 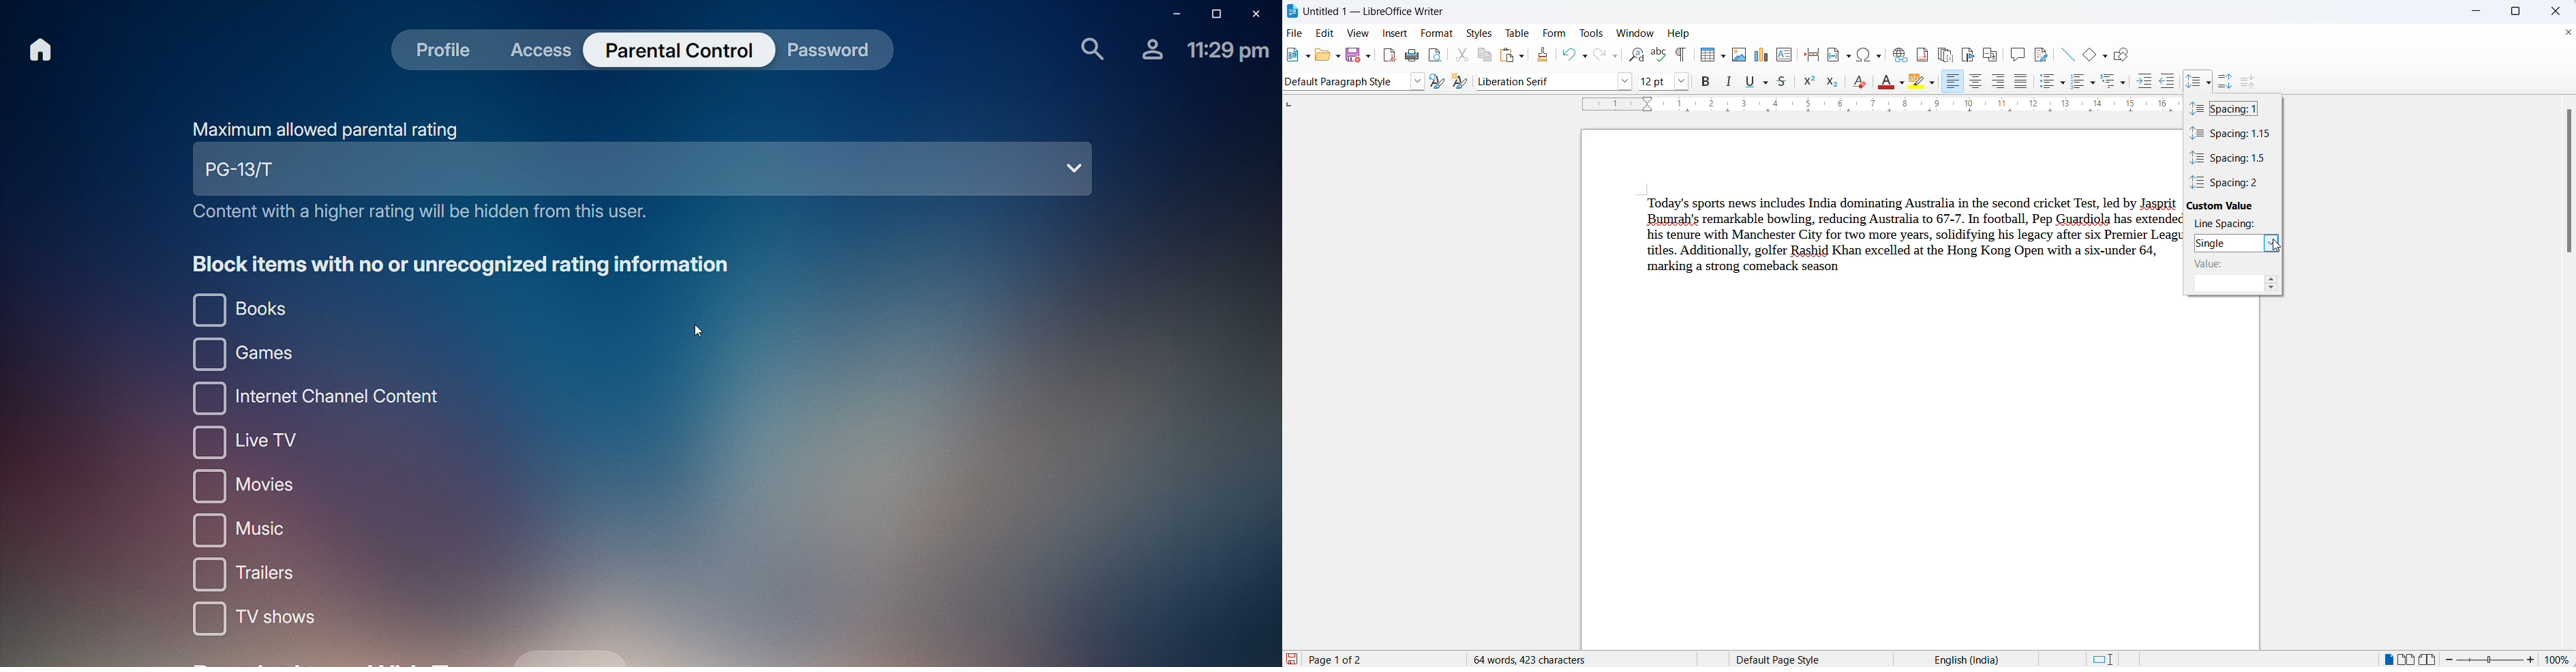 I want to click on set spacing options dropdown button, so click(x=2209, y=84).